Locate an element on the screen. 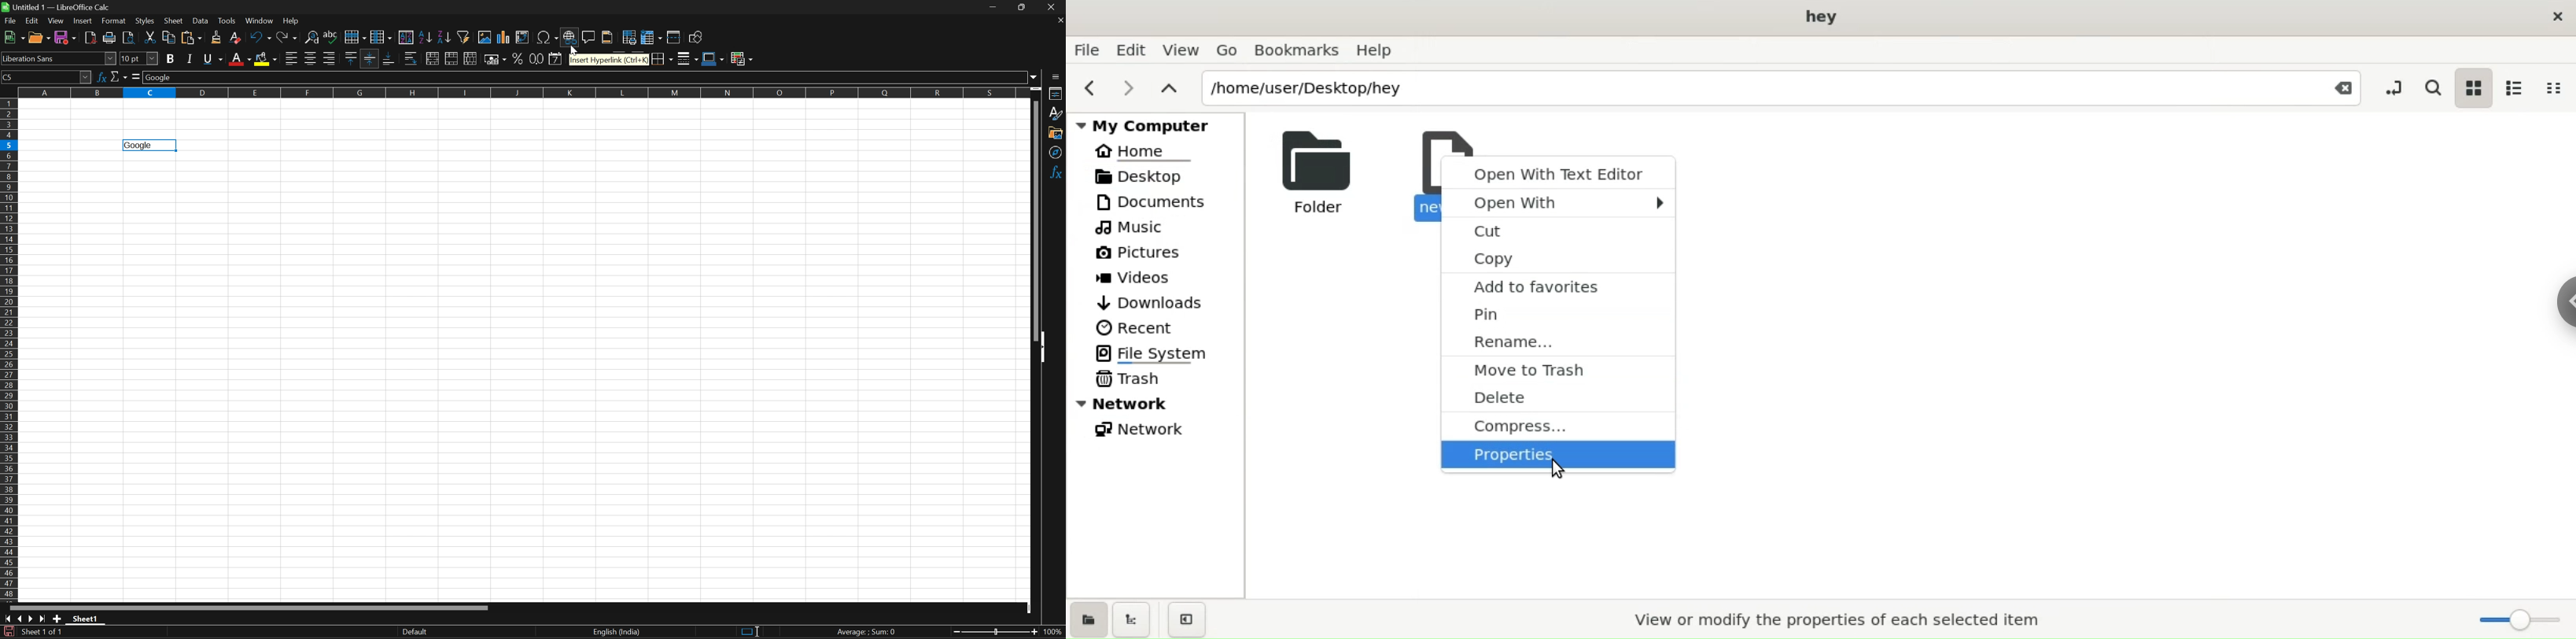 This screenshot has width=2576, height=644. Align left is located at coordinates (291, 59).